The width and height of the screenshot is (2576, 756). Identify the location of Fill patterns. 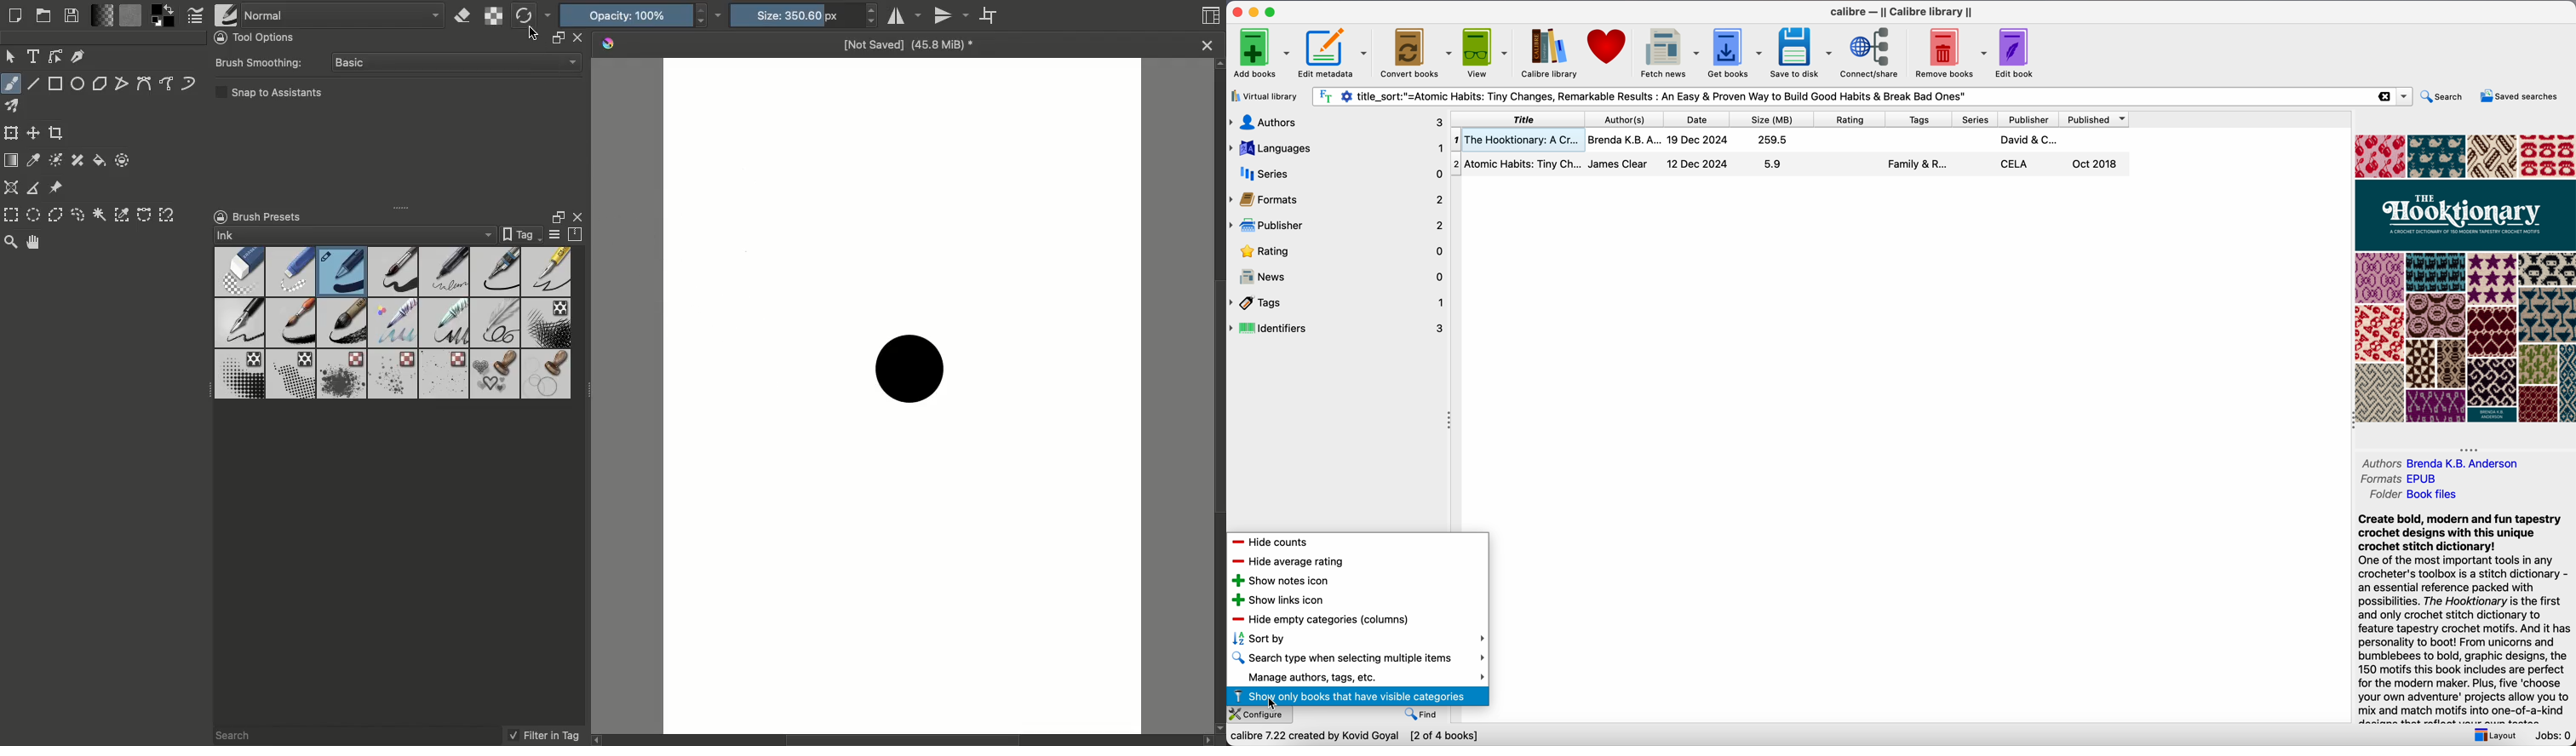
(132, 18).